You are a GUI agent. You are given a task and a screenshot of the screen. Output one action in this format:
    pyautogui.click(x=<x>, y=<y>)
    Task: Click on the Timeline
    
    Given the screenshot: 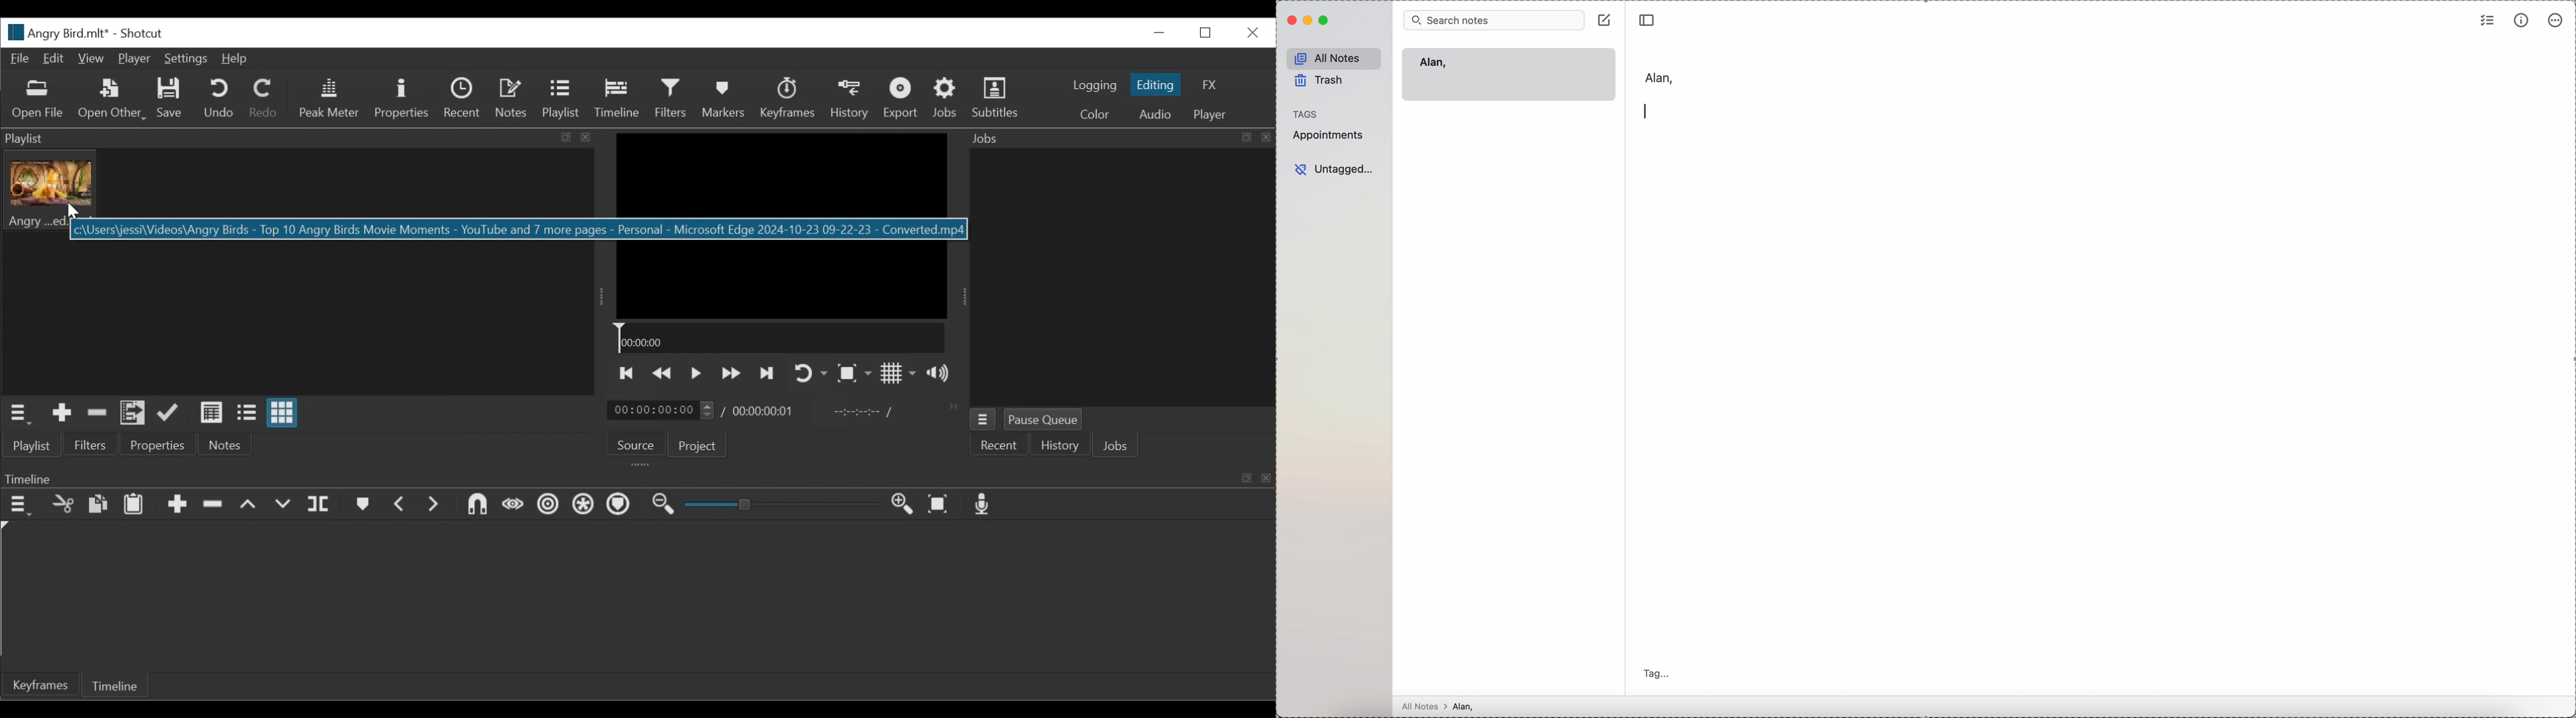 What is the action you would take?
    pyautogui.click(x=617, y=98)
    